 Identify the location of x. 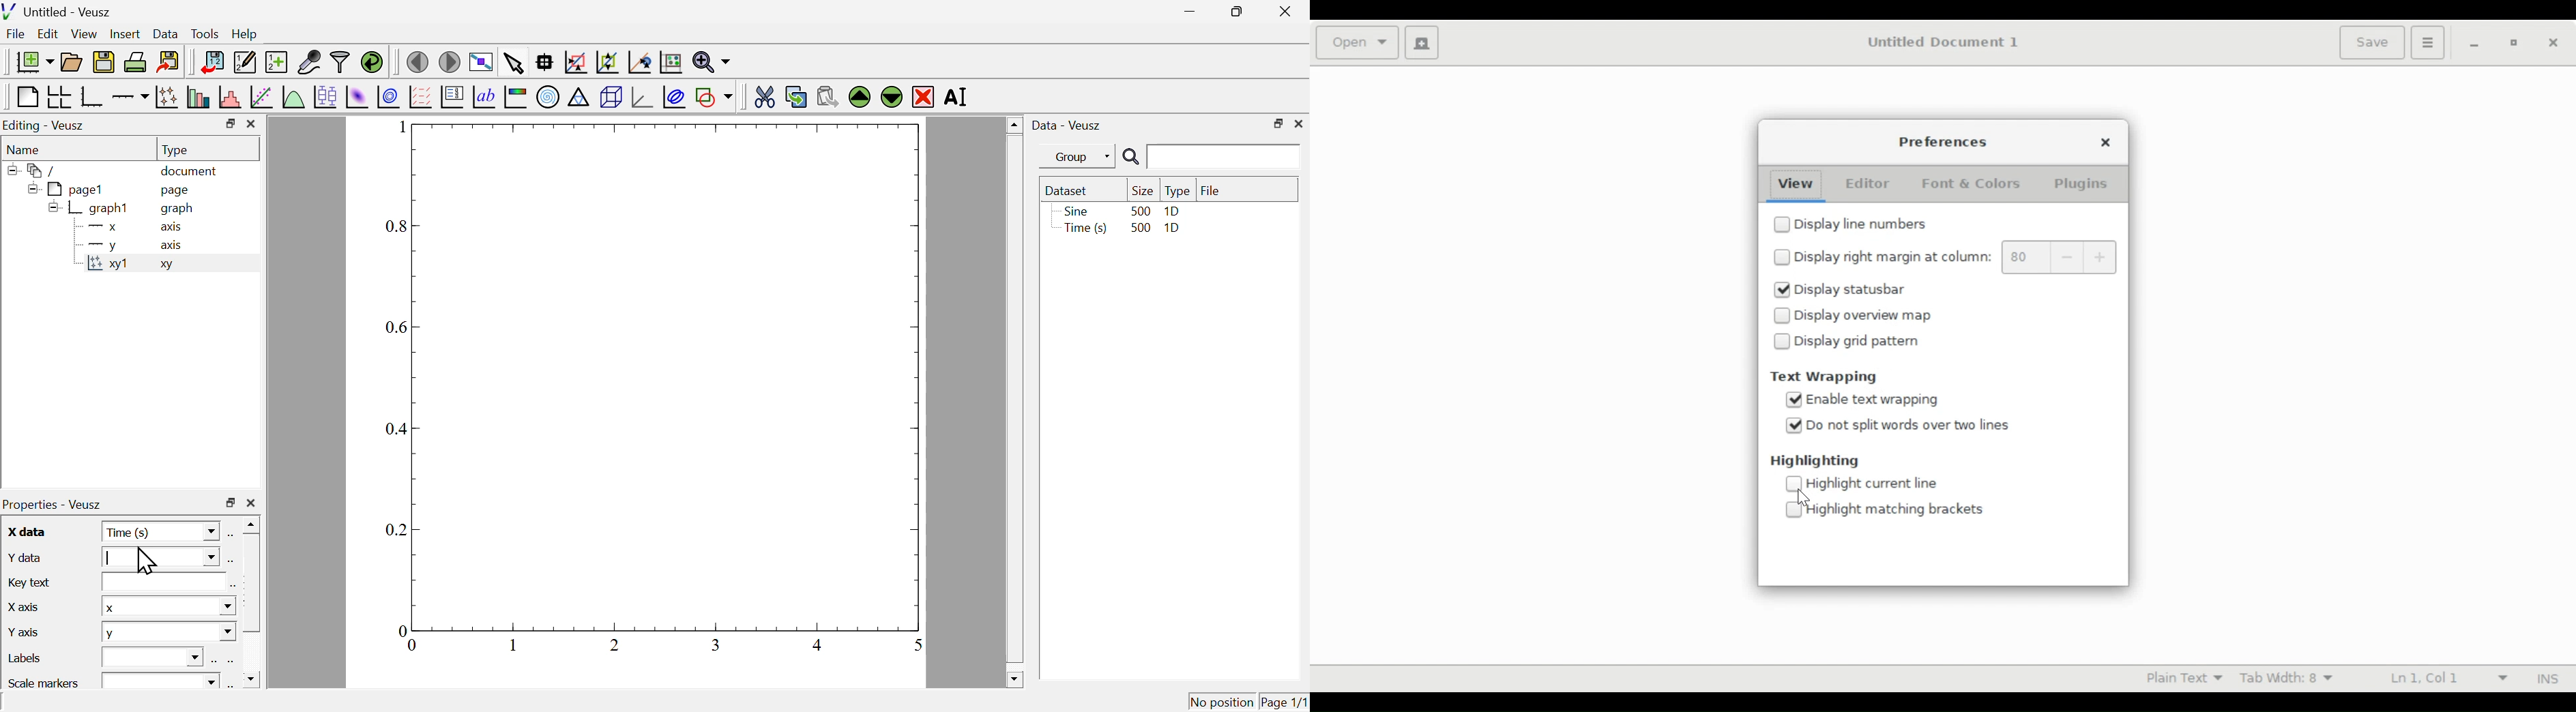
(99, 228).